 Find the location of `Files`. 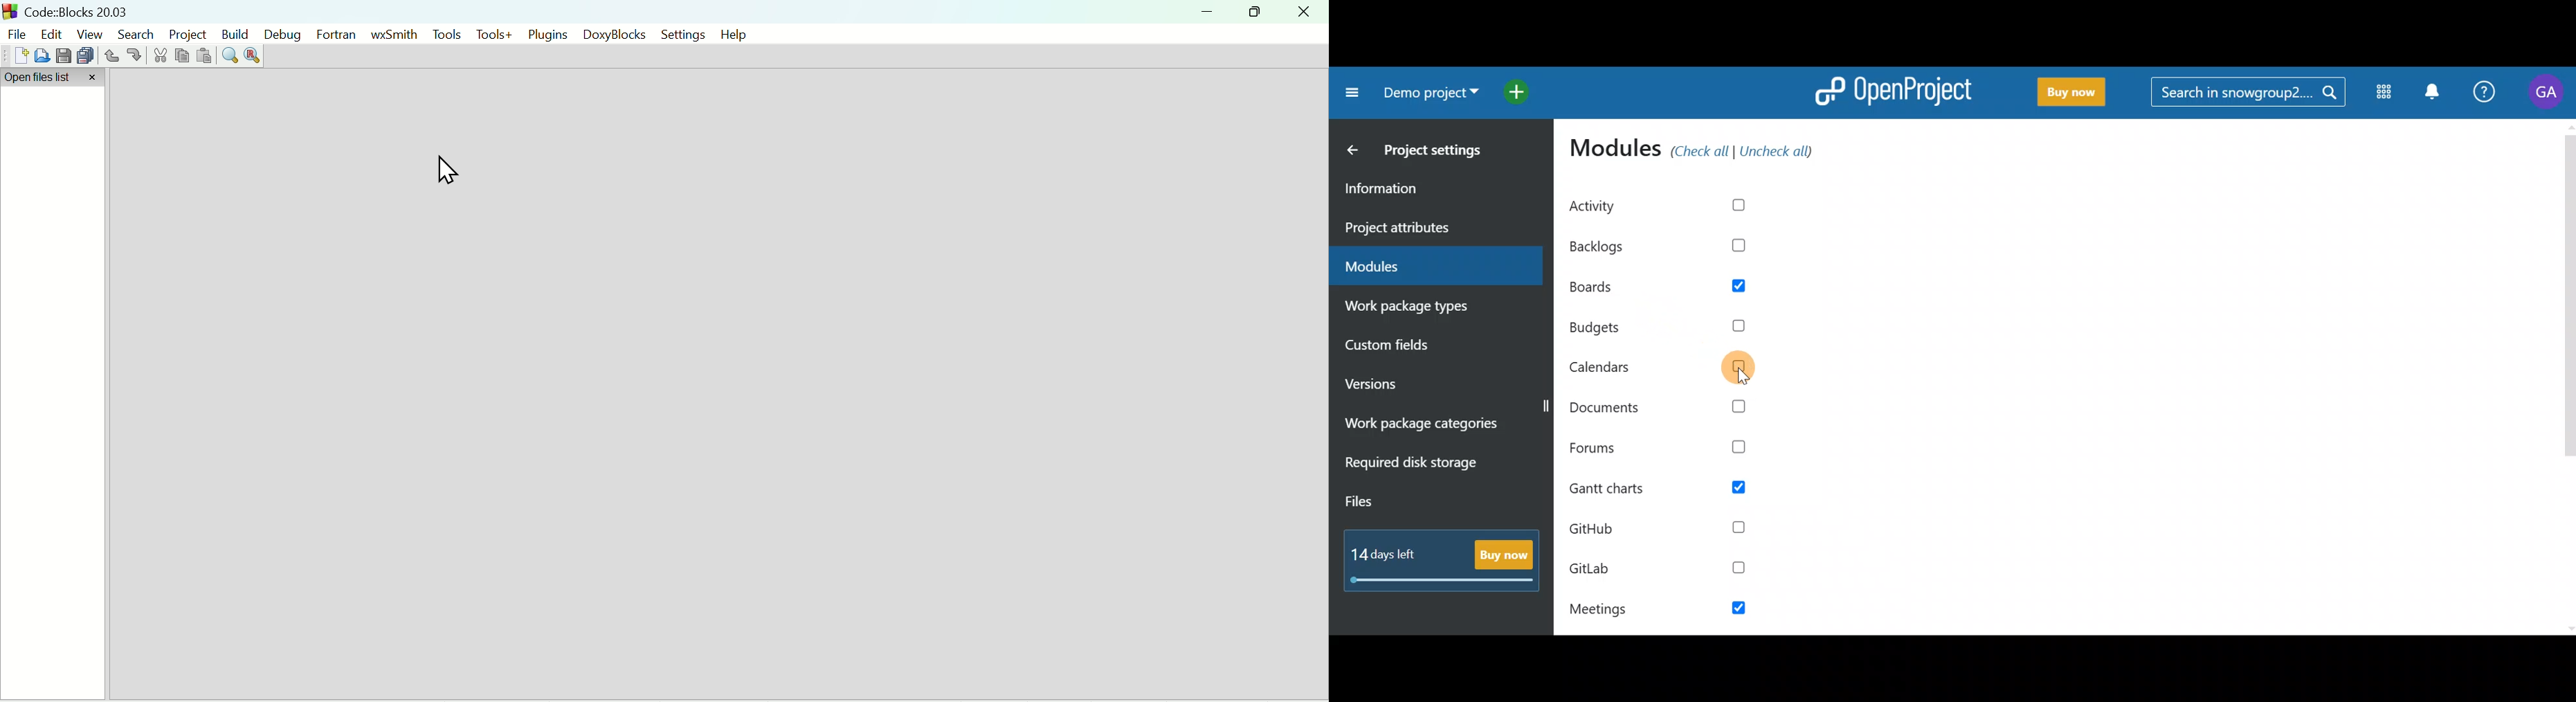

Files is located at coordinates (1396, 504).